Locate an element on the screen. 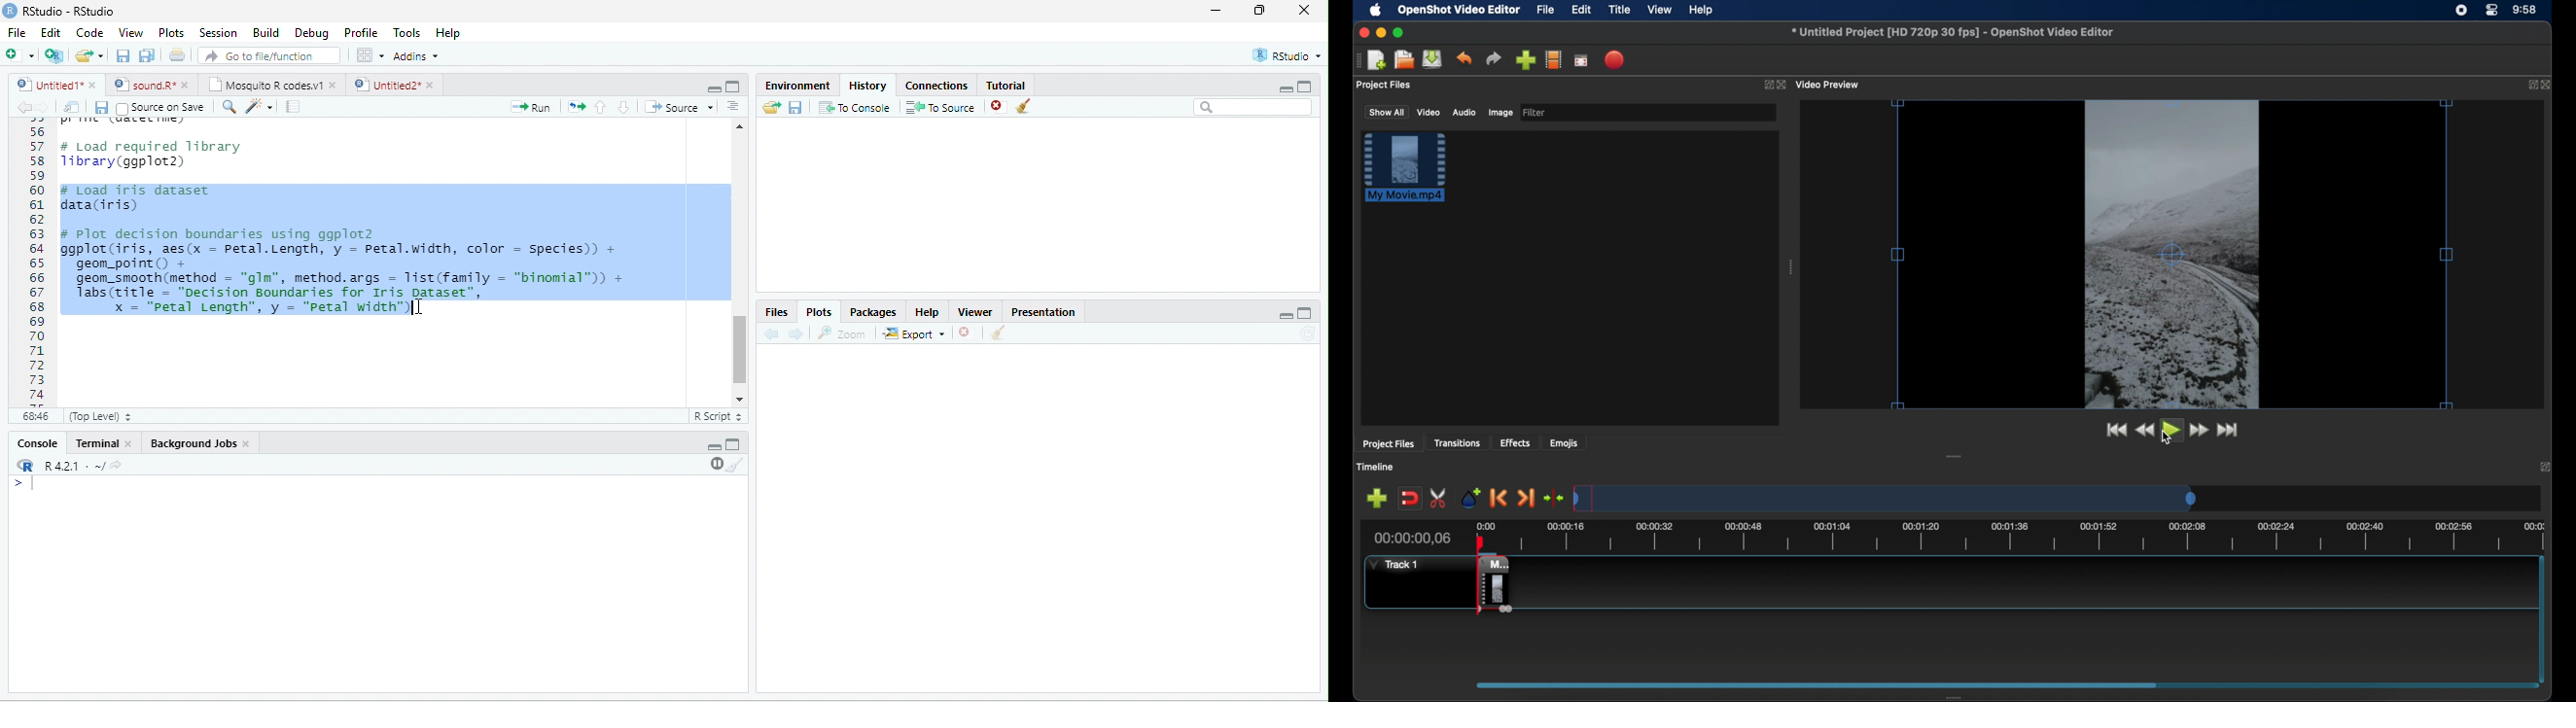 The height and width of the screenshot is (728, 2576). scroll bar is located at coordinates (740, 350).